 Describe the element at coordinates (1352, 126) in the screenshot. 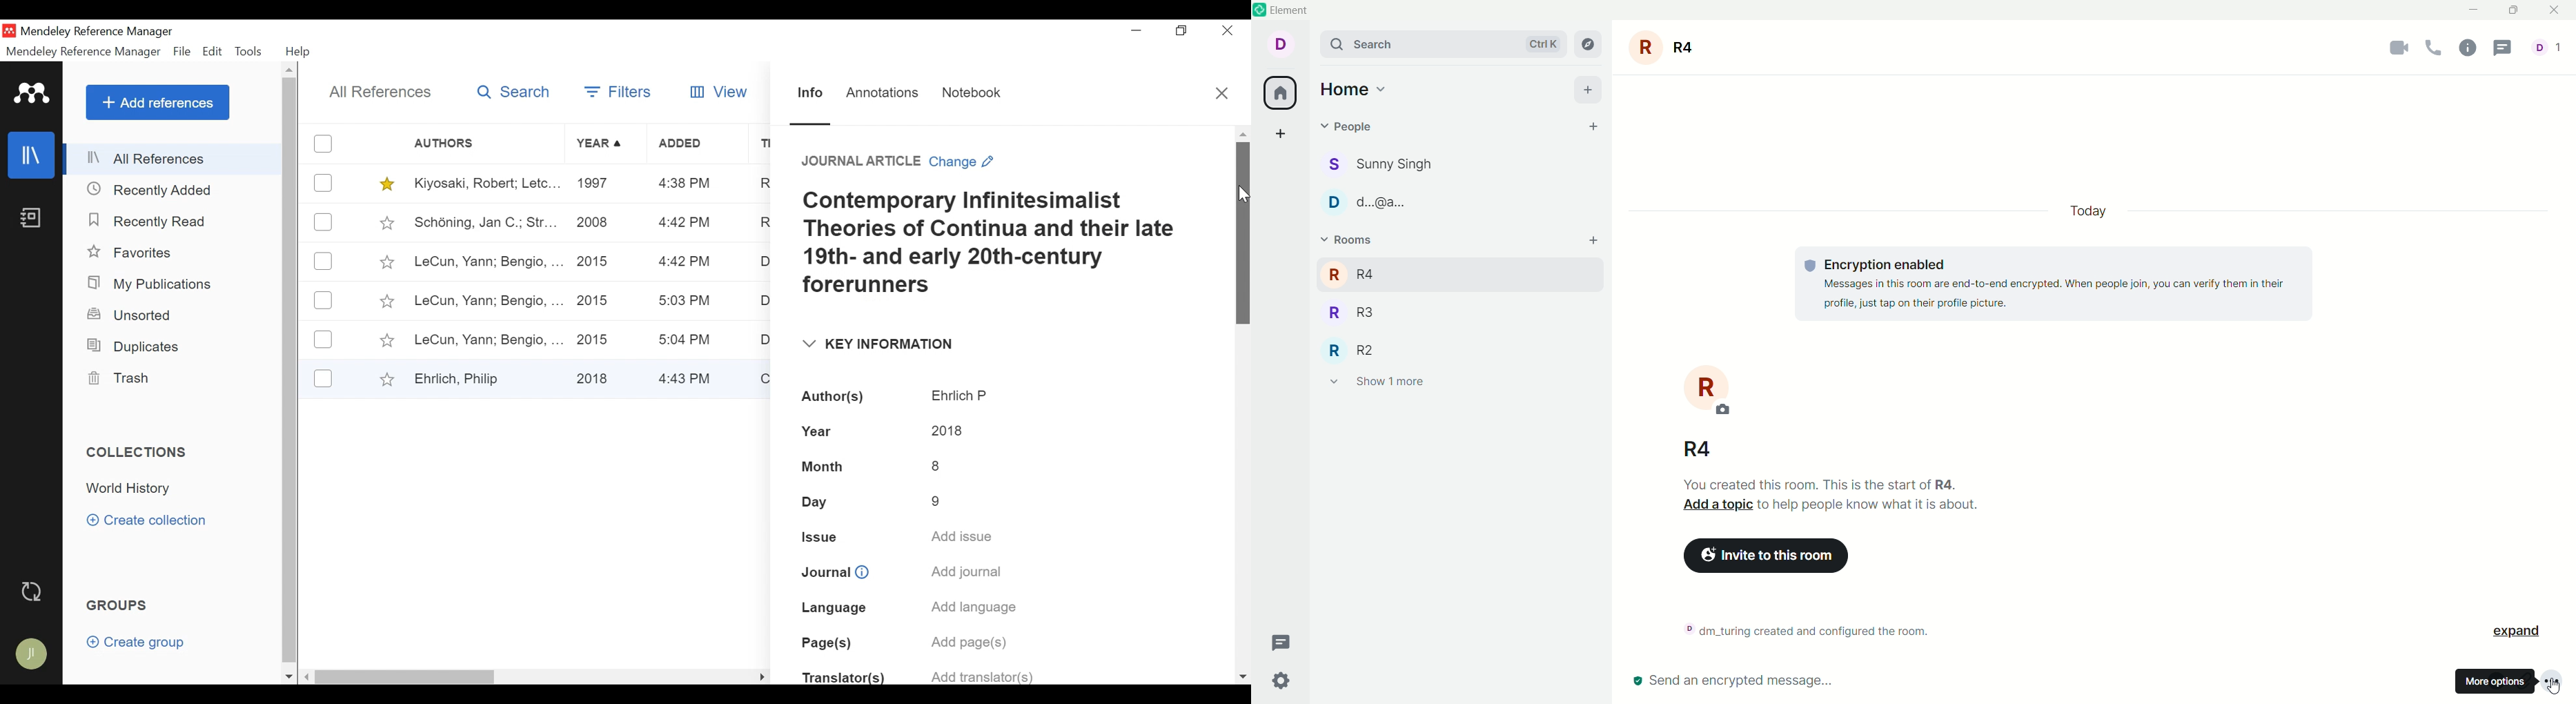

I see `people` at that location.